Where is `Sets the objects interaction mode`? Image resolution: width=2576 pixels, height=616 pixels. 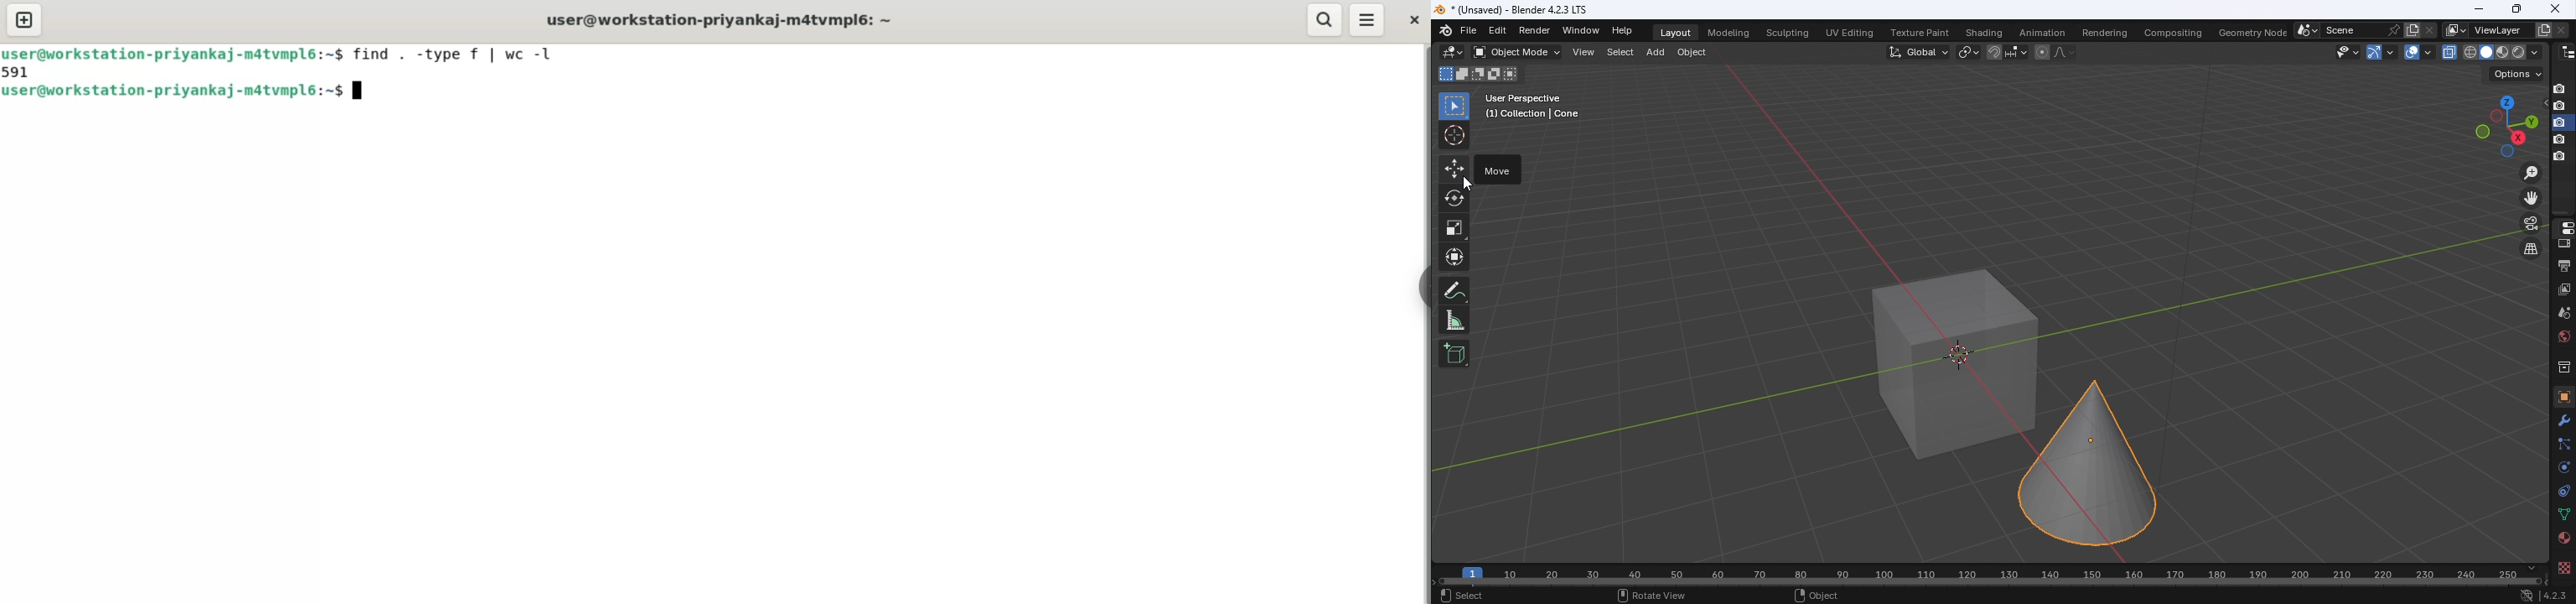 Sets the objects interaction mode is located at coordinates (1516, 53).